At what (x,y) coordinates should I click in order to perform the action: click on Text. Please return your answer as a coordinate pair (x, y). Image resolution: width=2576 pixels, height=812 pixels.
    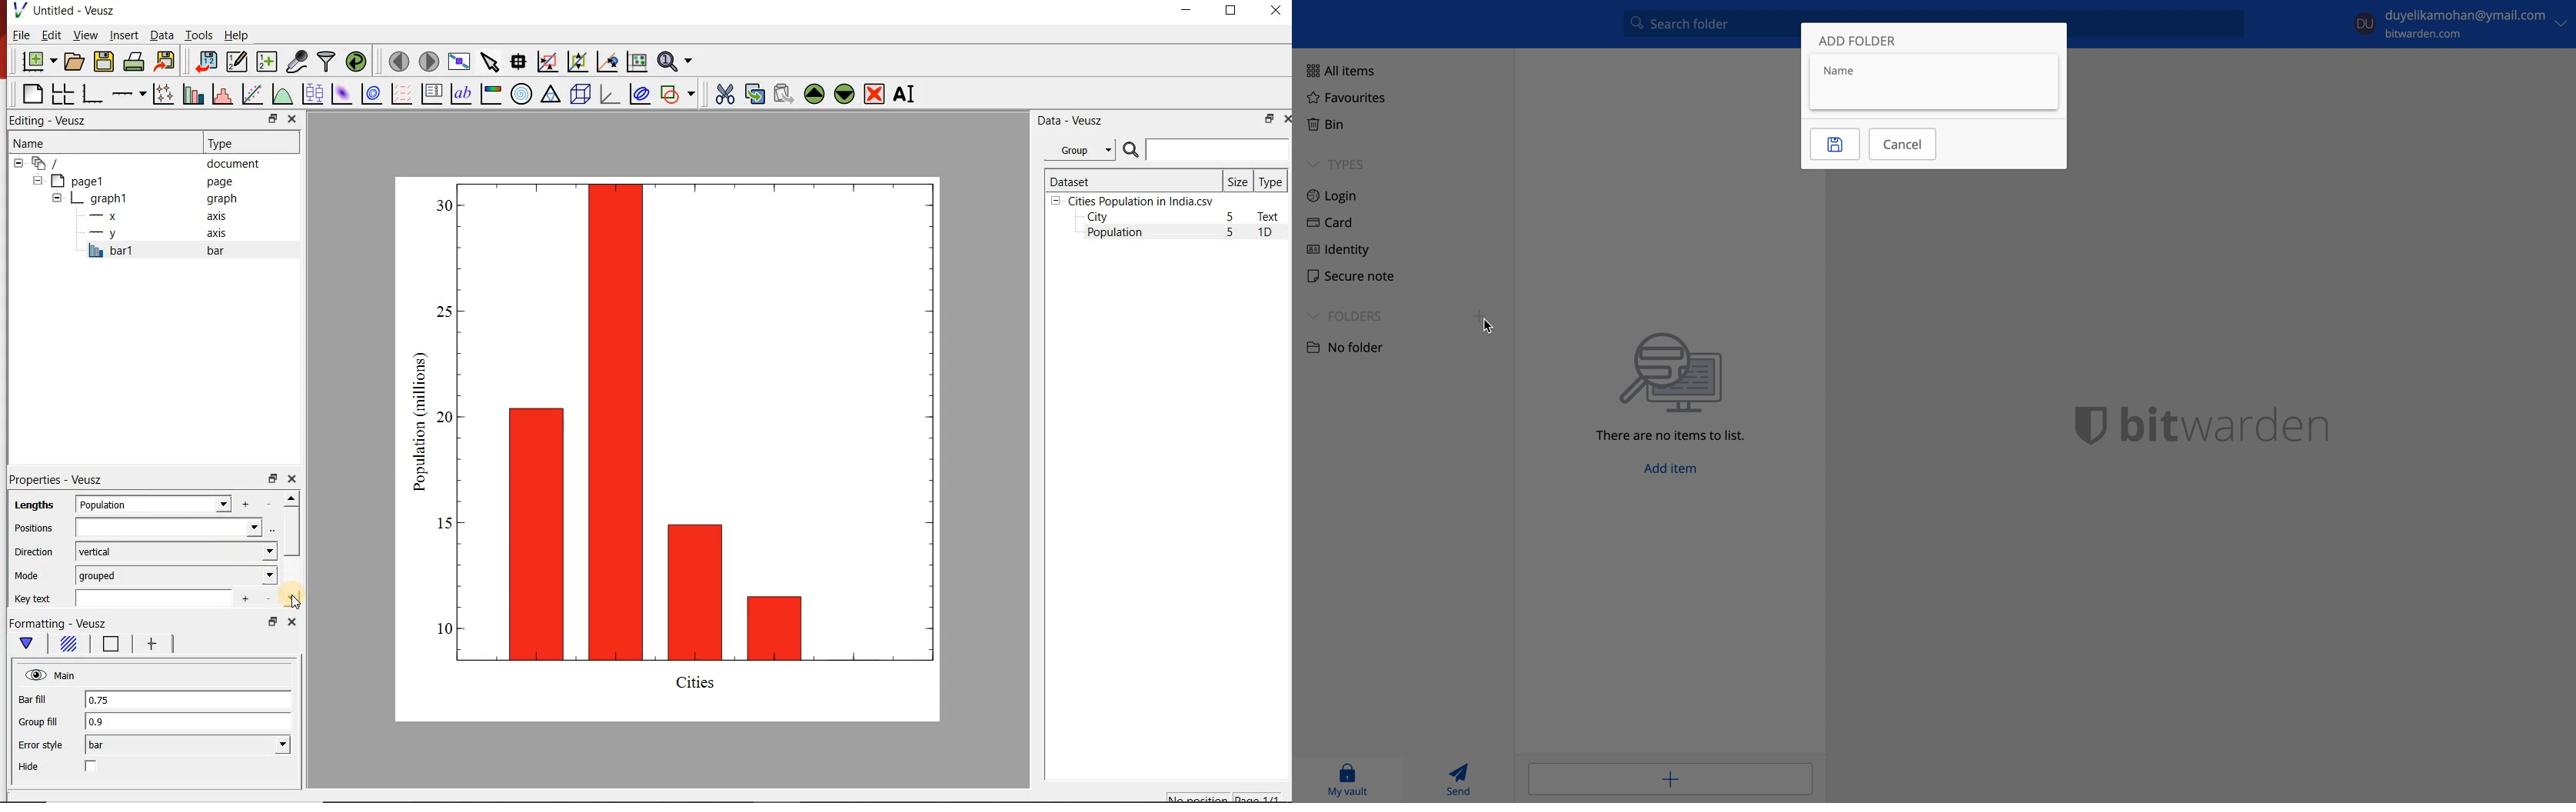
    Looking at the image, I should click on (1271, 216).